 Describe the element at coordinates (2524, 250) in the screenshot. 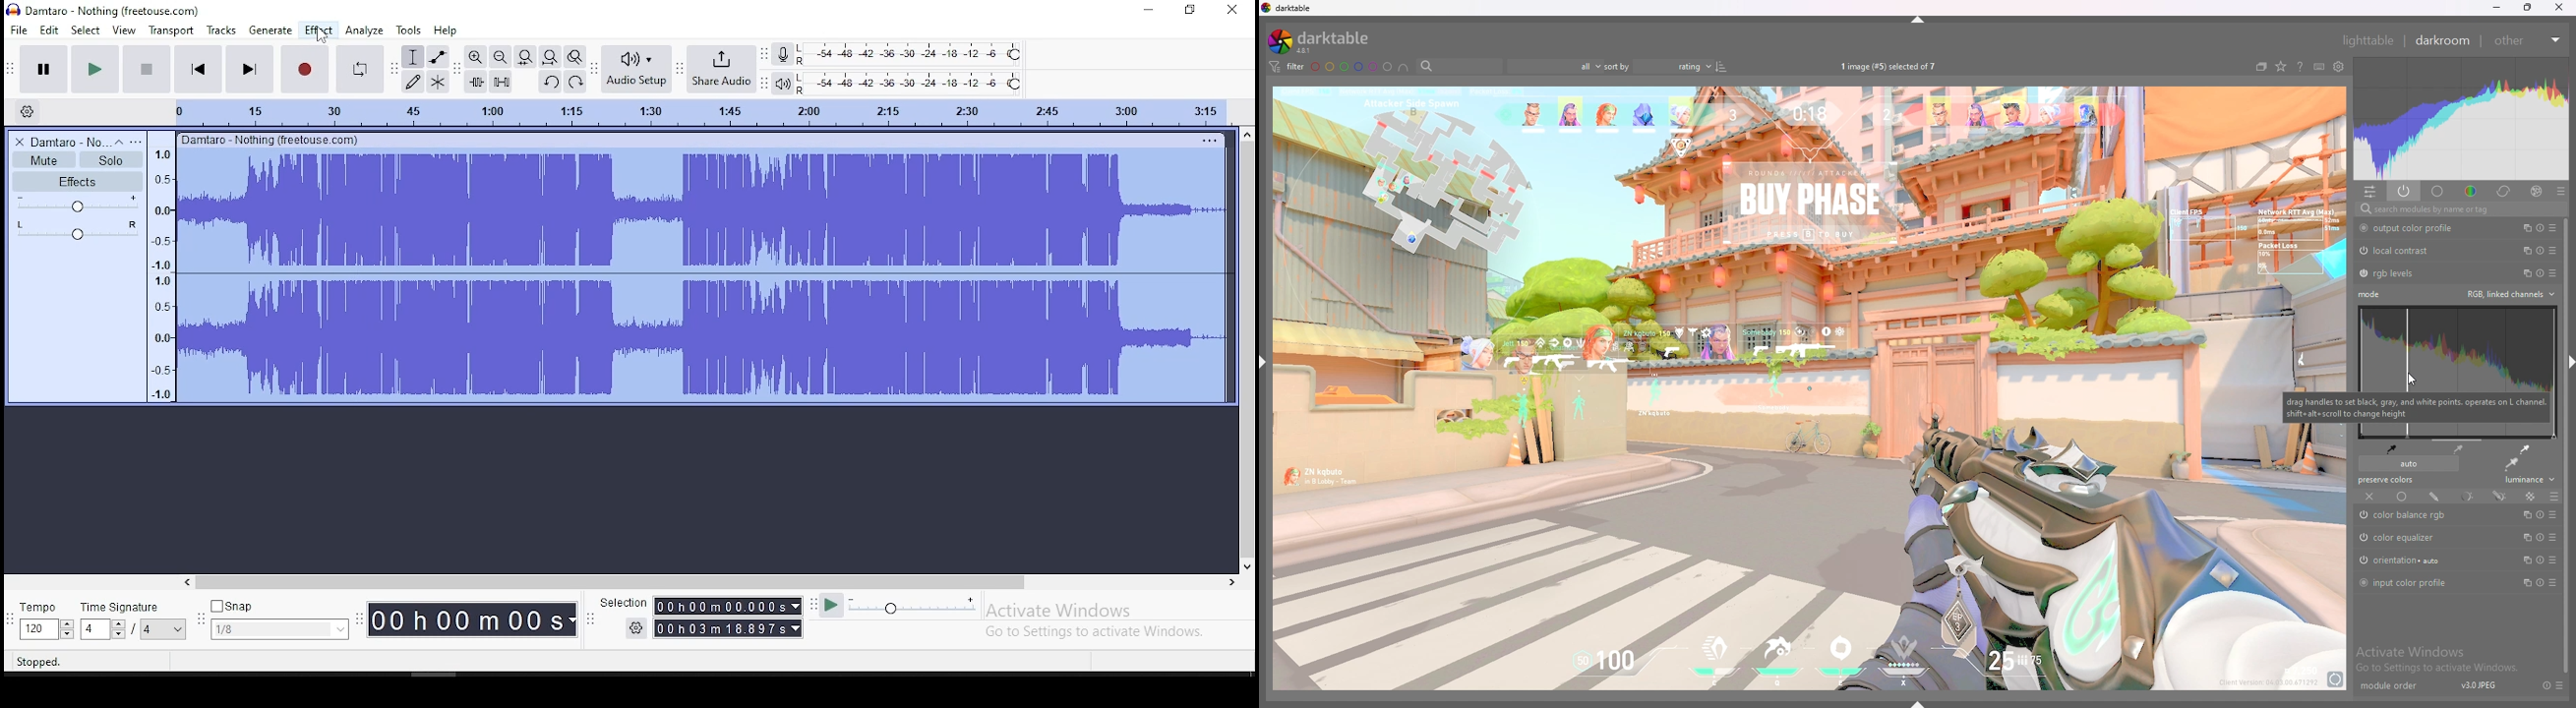

I see `multiple instances action` at that location.